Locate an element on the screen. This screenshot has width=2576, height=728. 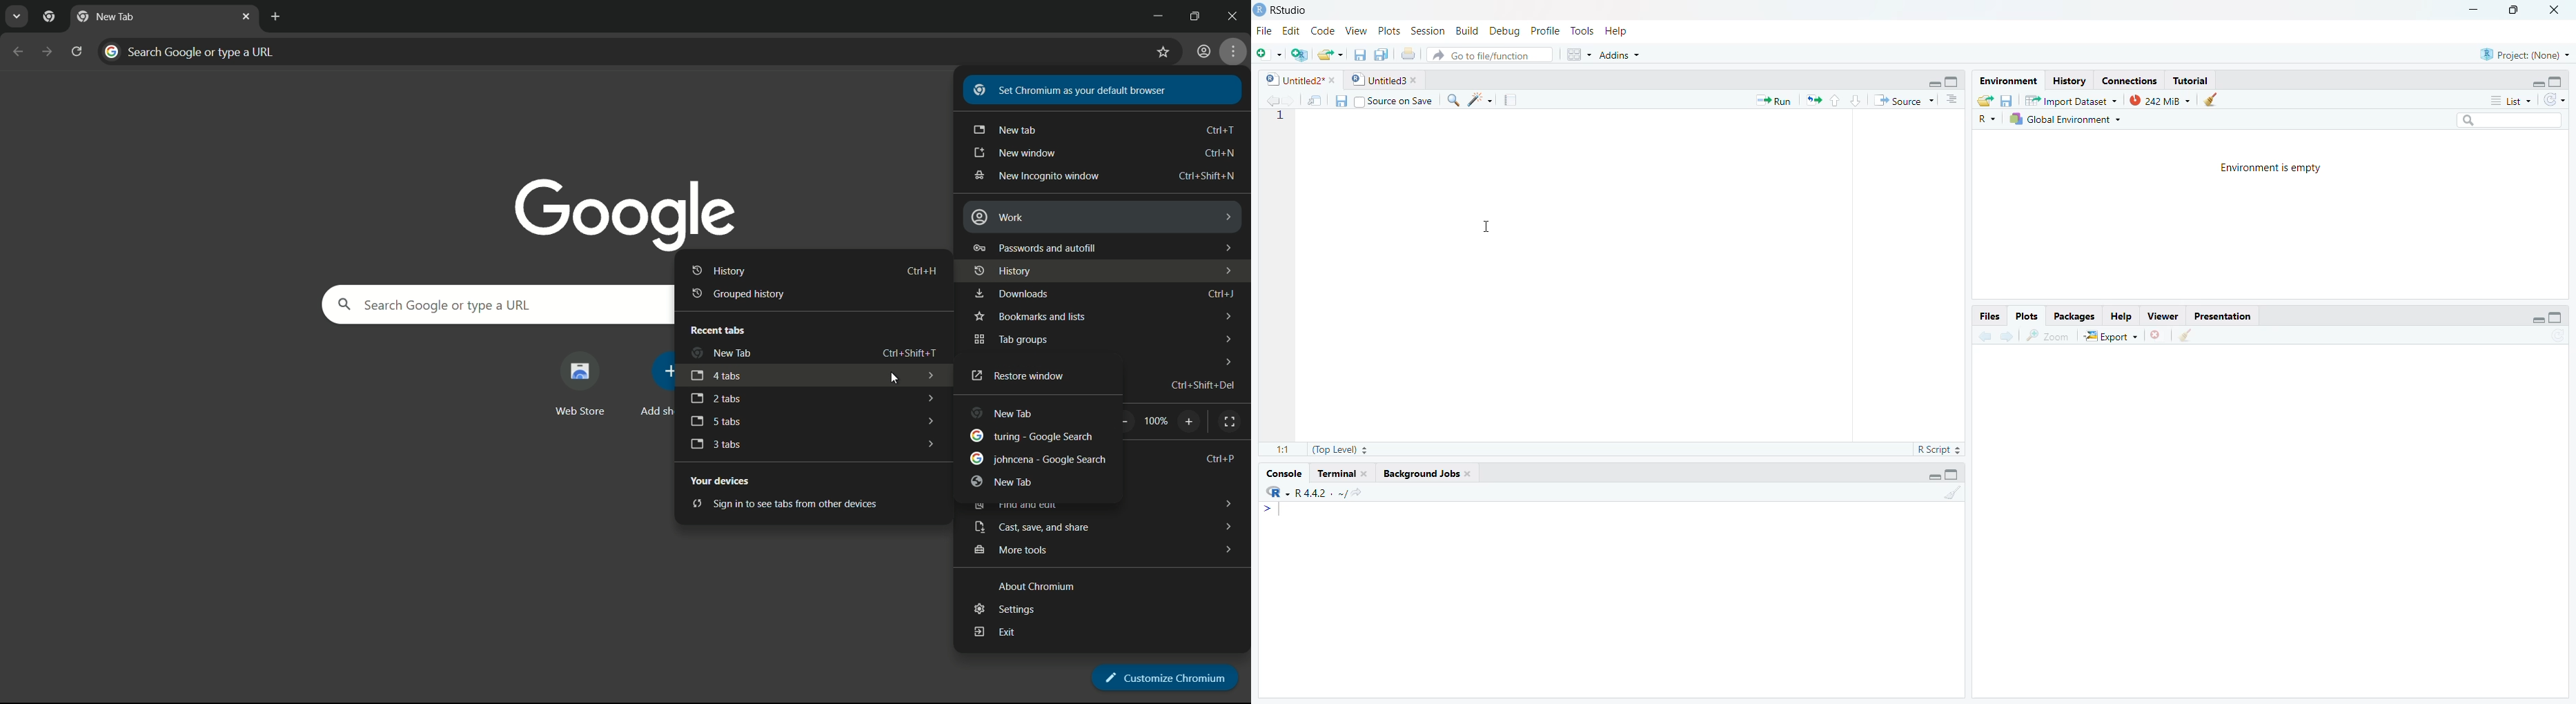
Addins  is located at coordinates (1618, 54).